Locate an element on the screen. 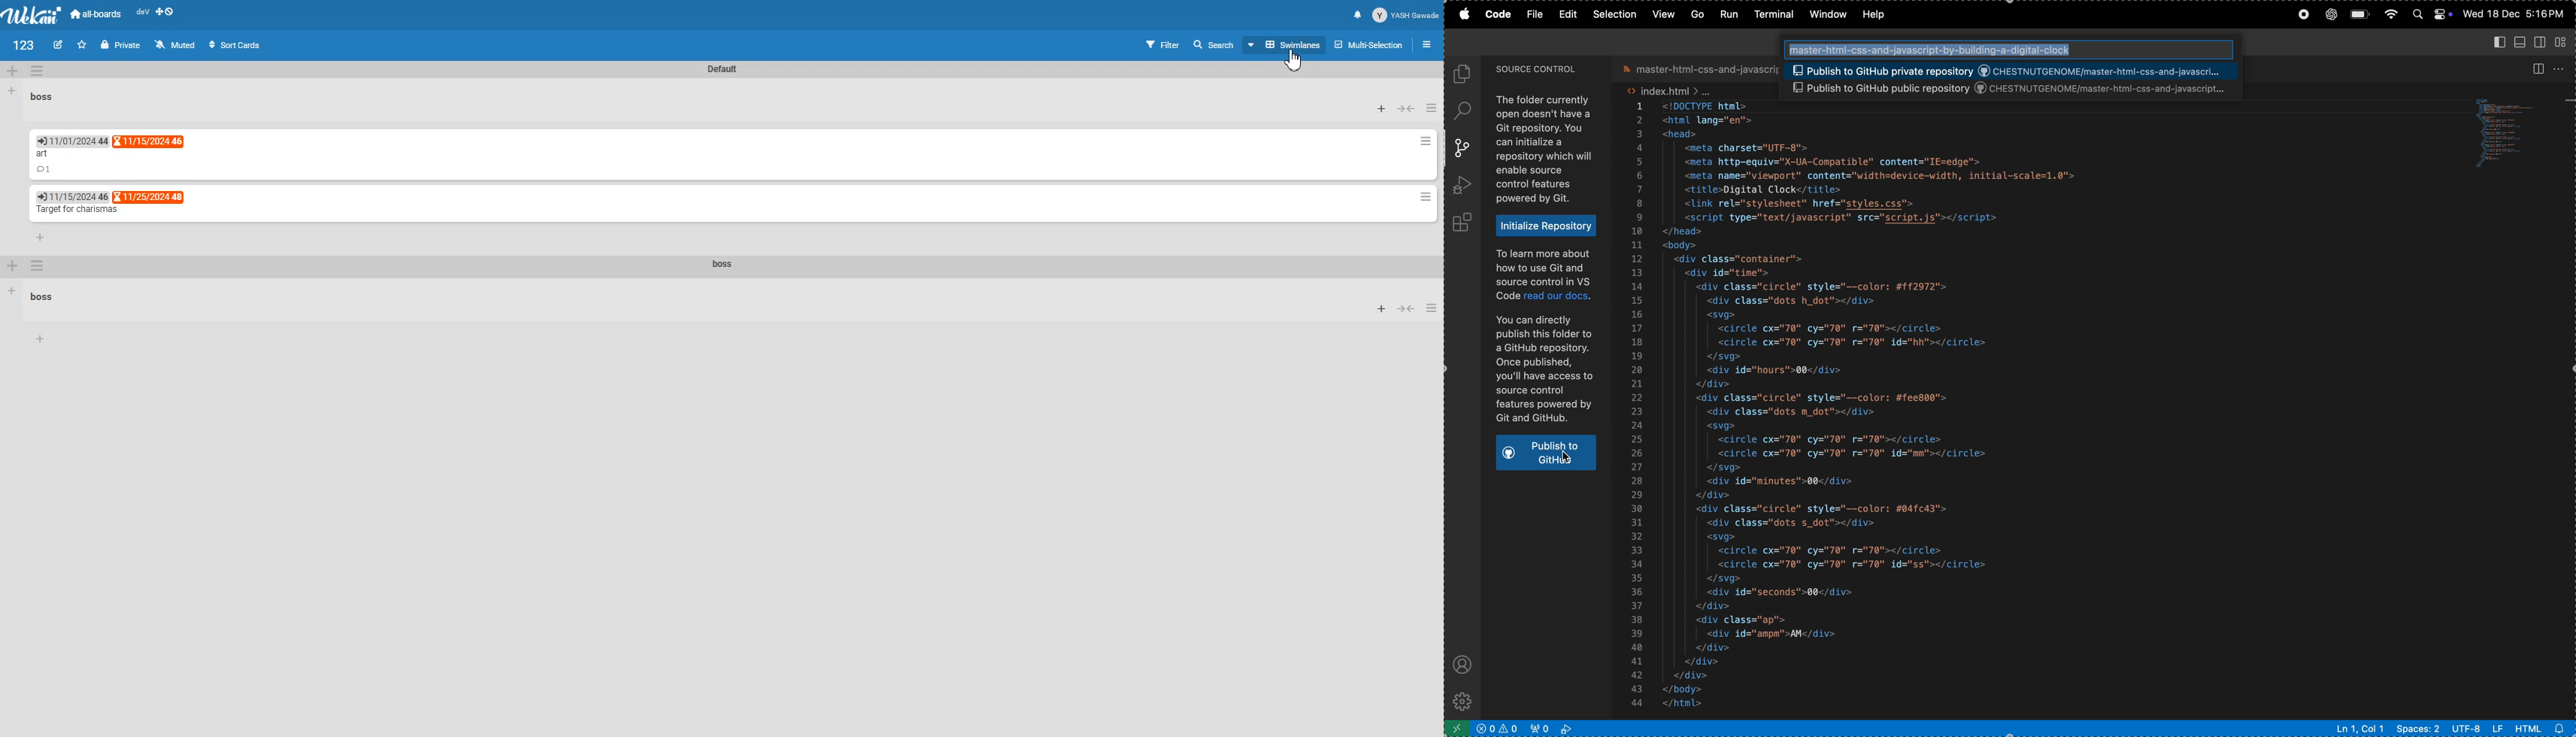  dsV is located at coordinates (142, 12).